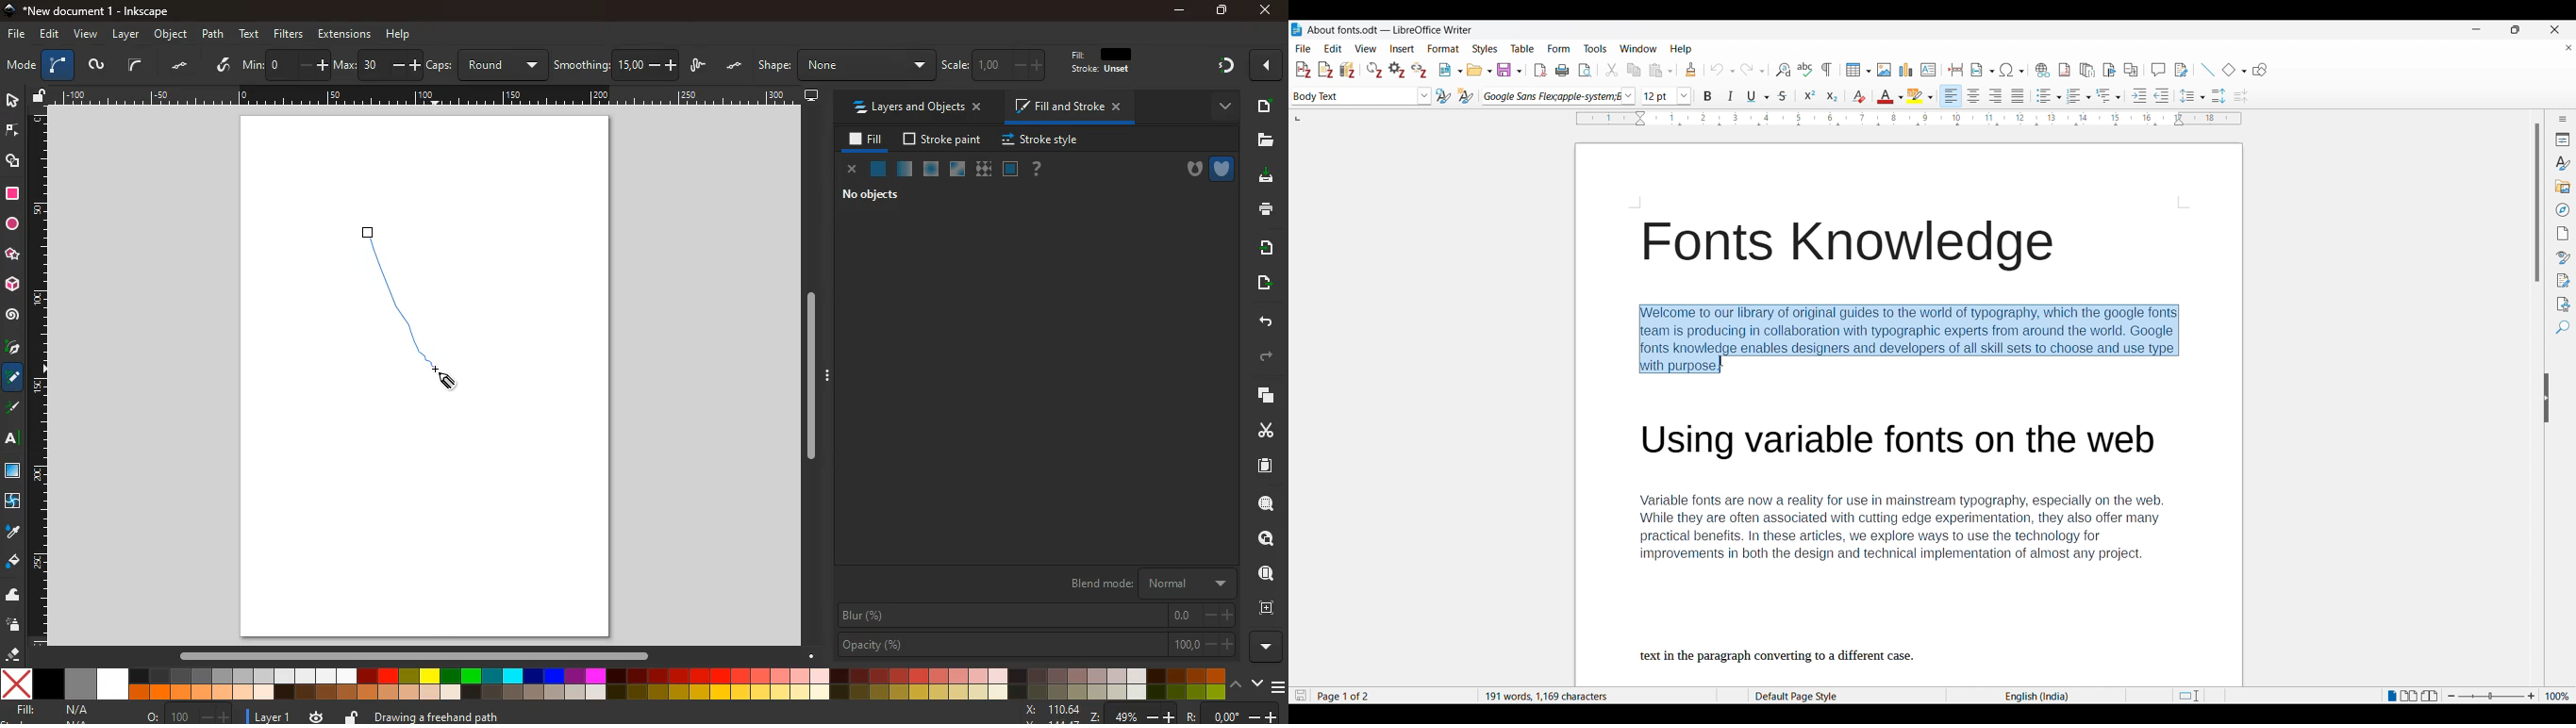 The height and width of the screenshot is (728, 2576). Describe the element at coordinates (1303, 49) in the screenshot. I see `File menu` at that location.